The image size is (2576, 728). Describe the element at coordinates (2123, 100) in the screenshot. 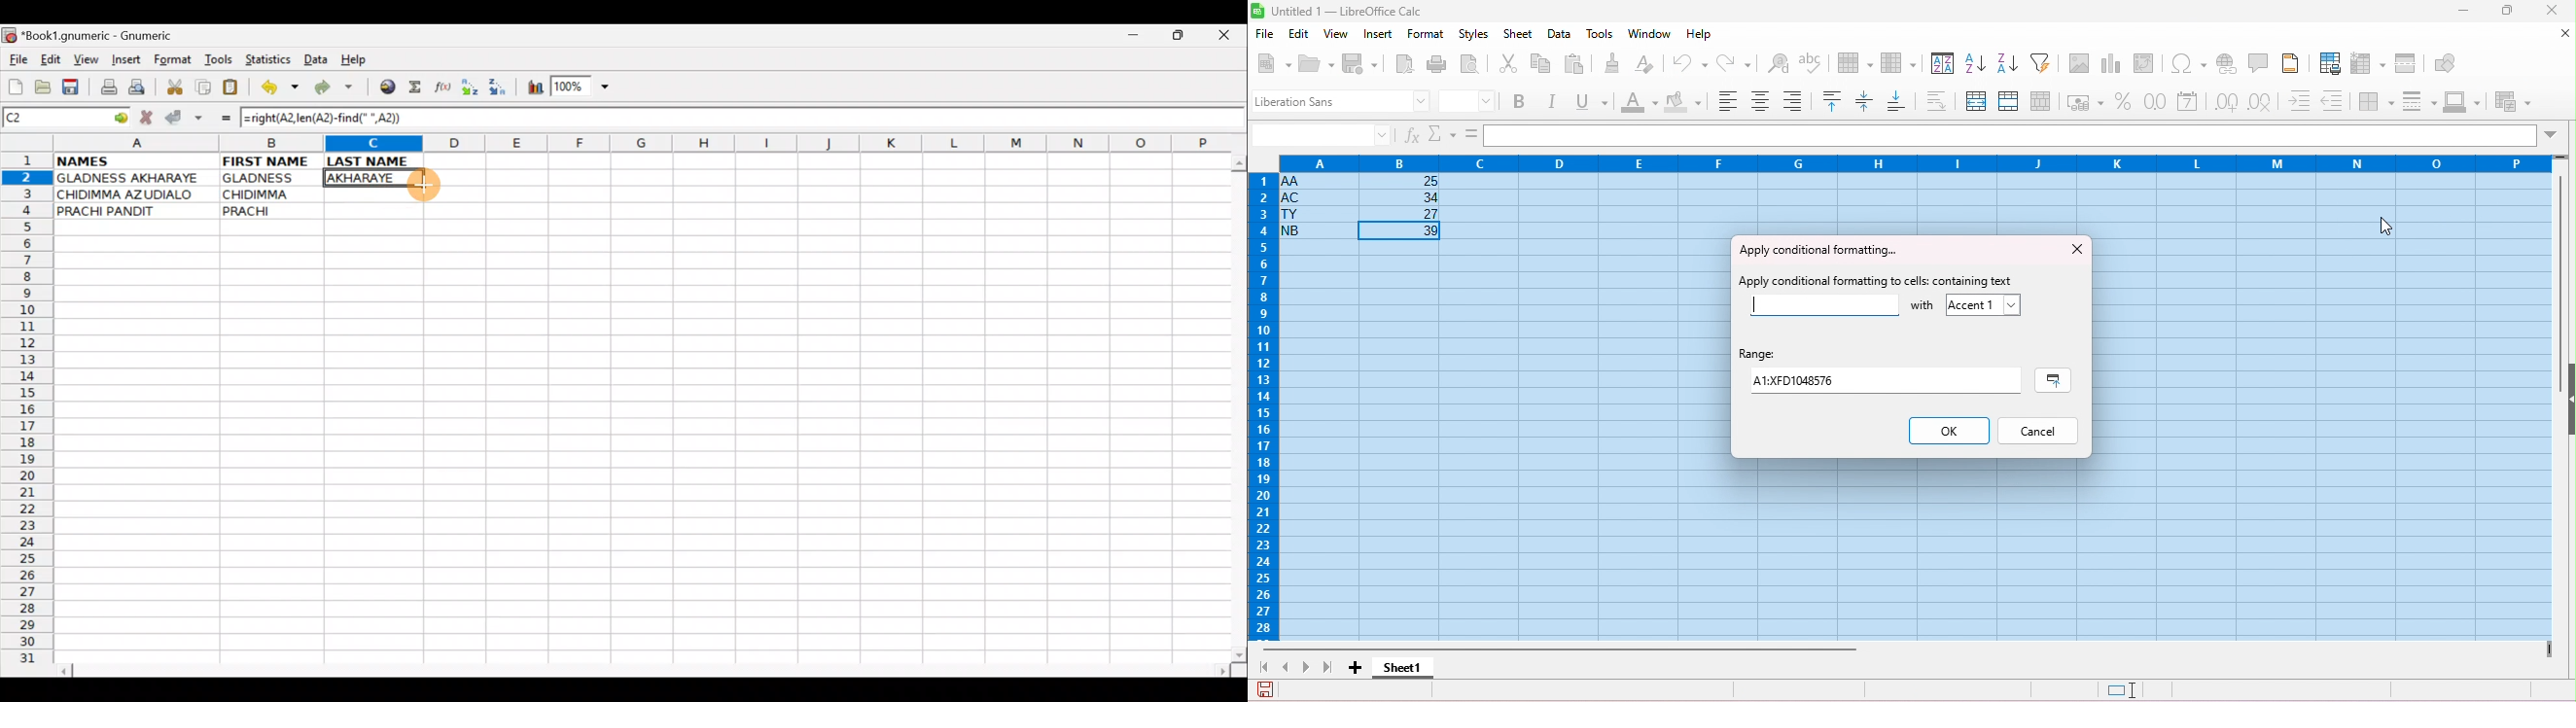

I see `format as percent` at that location.